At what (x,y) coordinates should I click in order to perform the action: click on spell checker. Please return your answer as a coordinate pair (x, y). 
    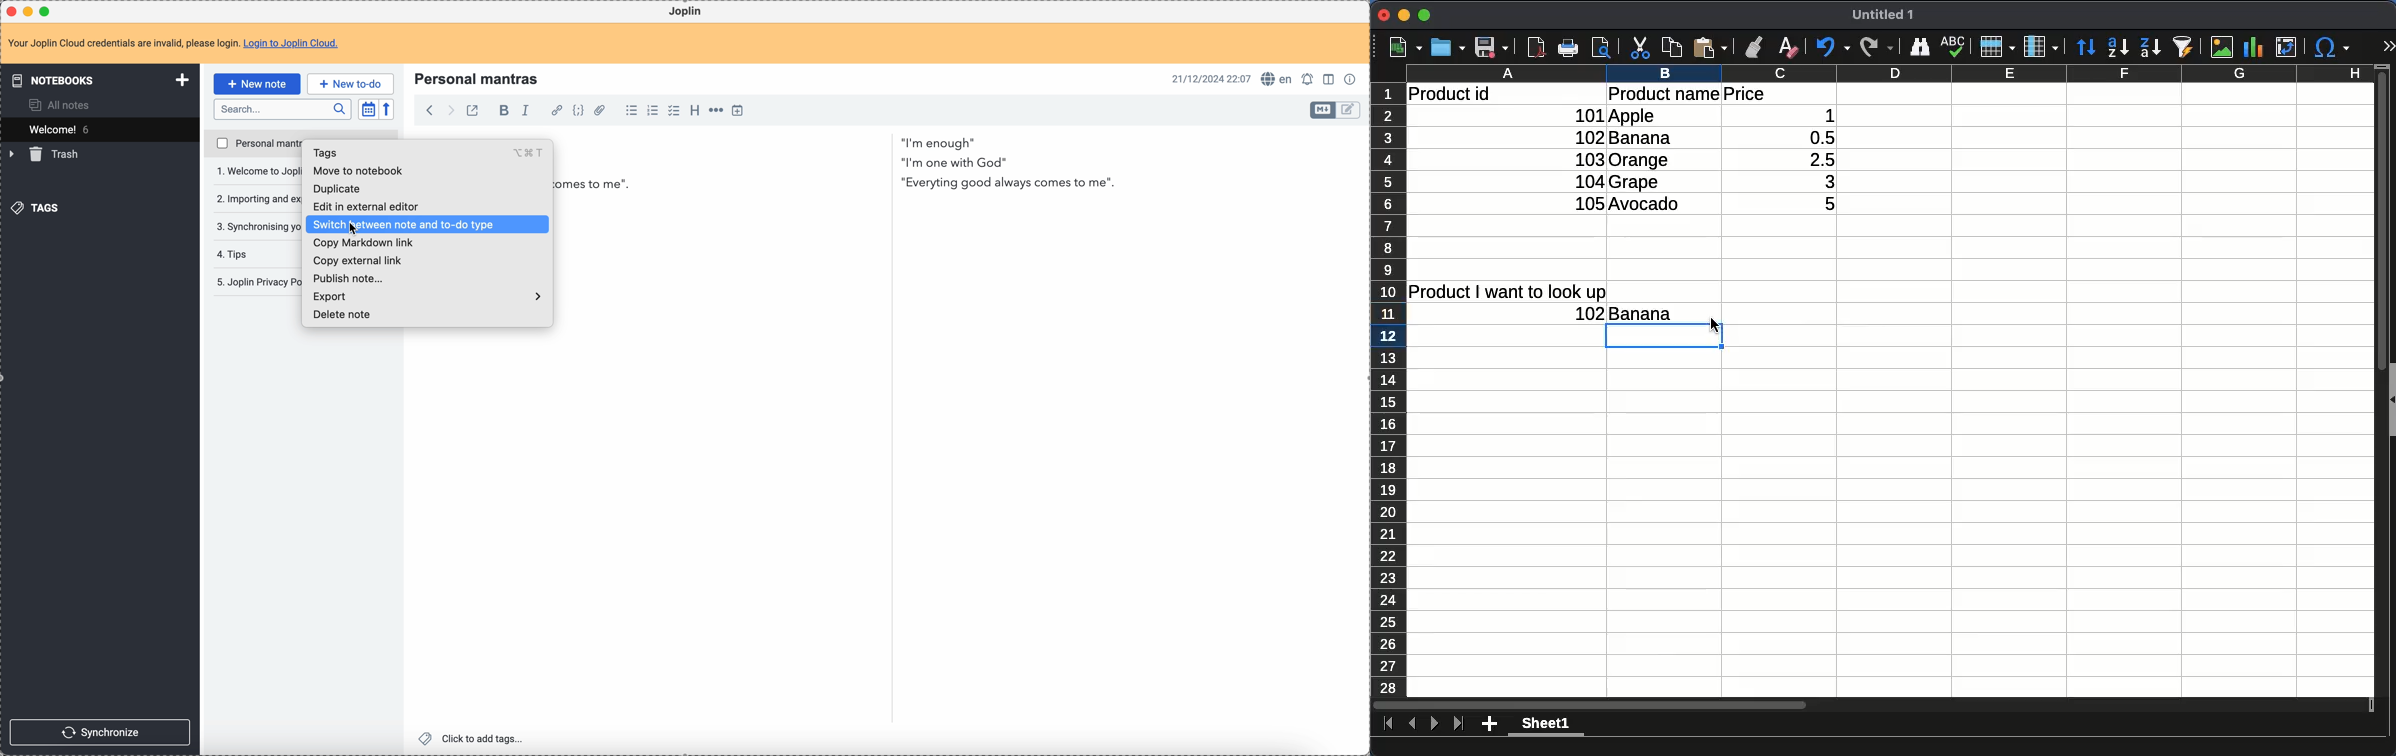
    Looking at the image, I should click on (1277, 78).